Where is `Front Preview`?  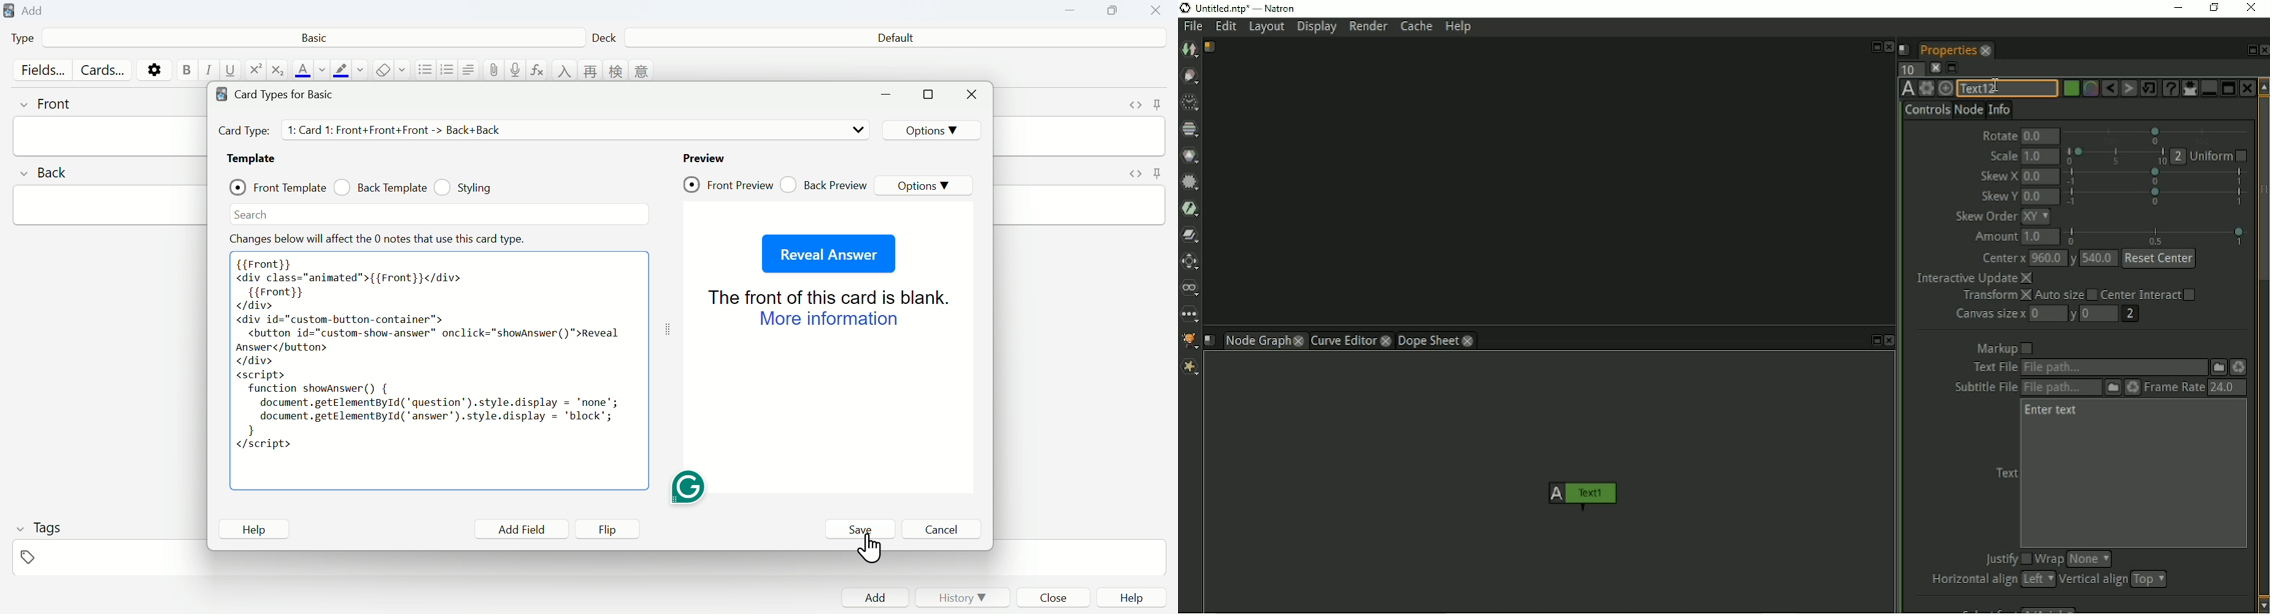
Front Preview is located at coordinates (729, 185).